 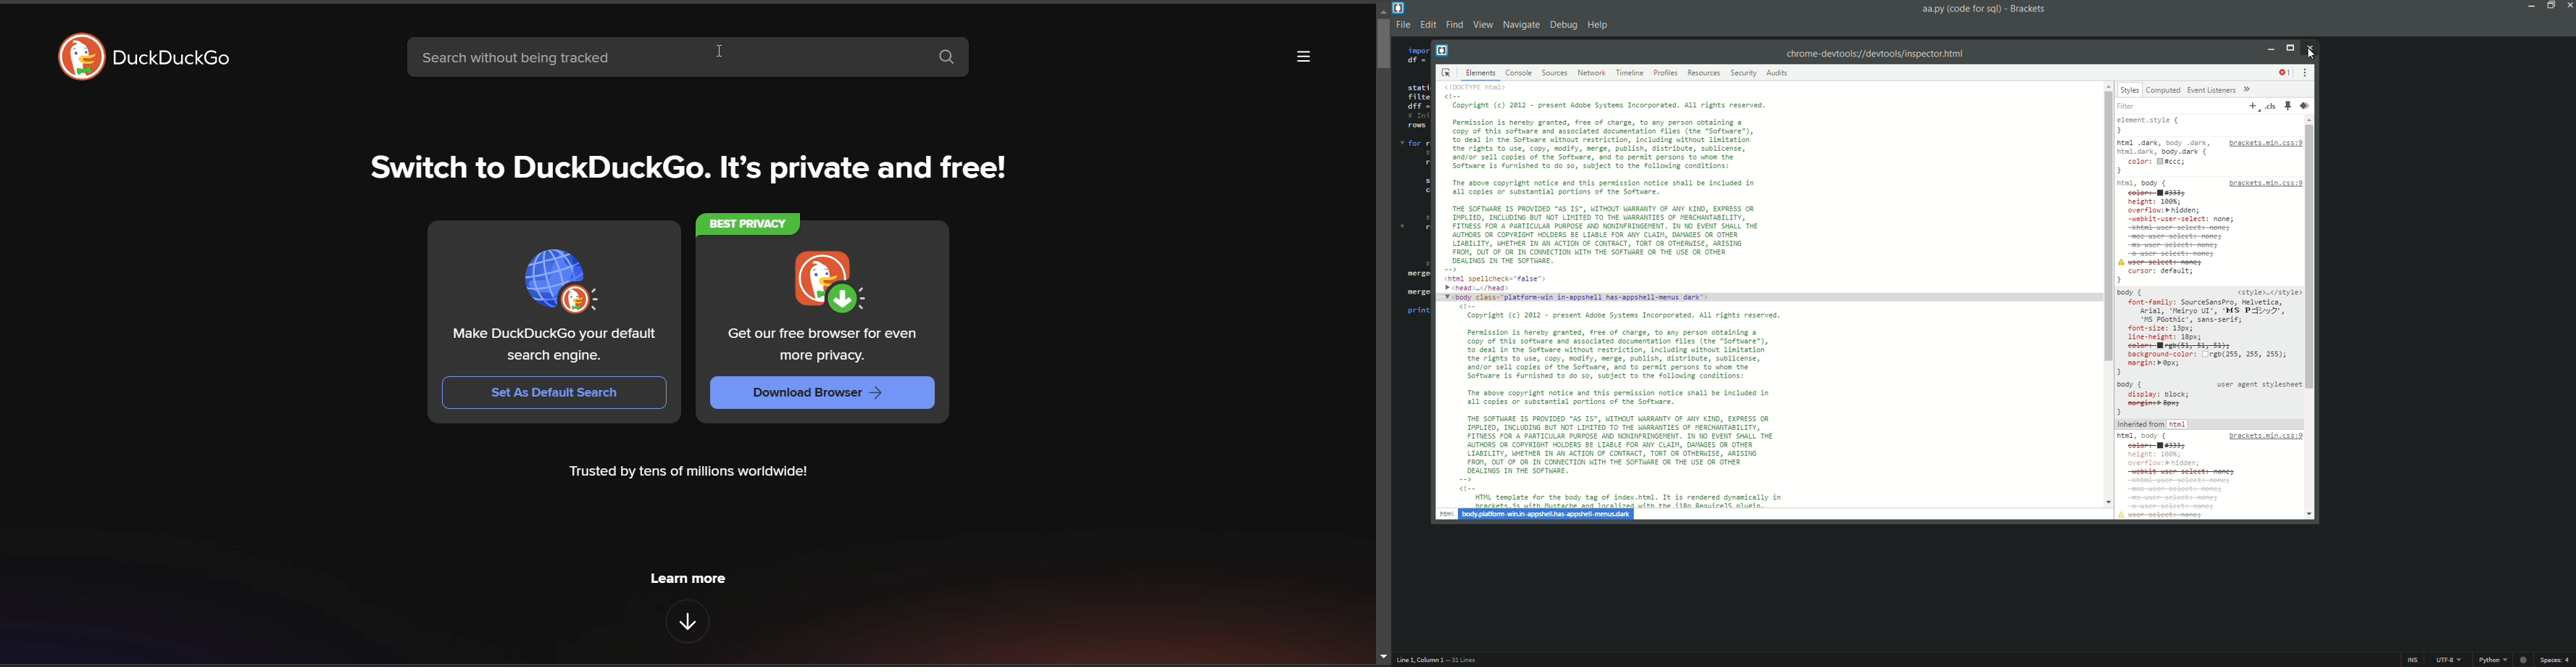 I want to click on UTF-8, so click(x=2449, y=660).